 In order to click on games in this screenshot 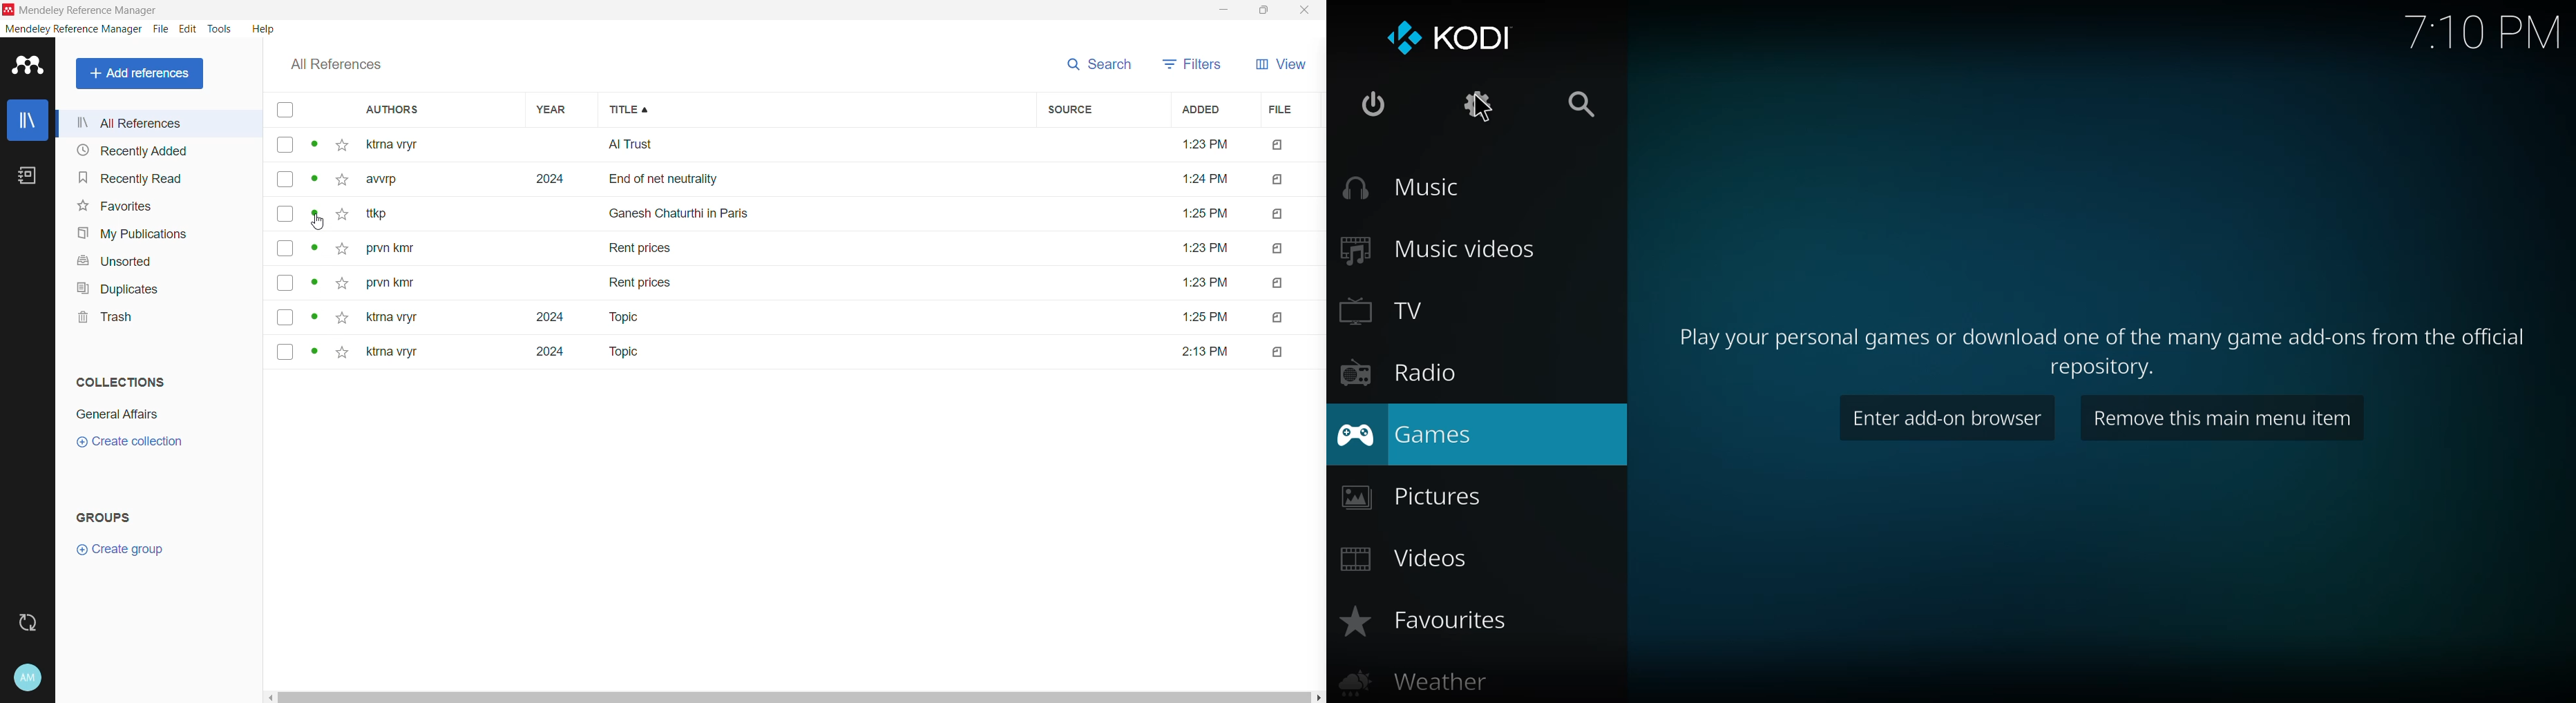, I will do `click(1403, 435)`.